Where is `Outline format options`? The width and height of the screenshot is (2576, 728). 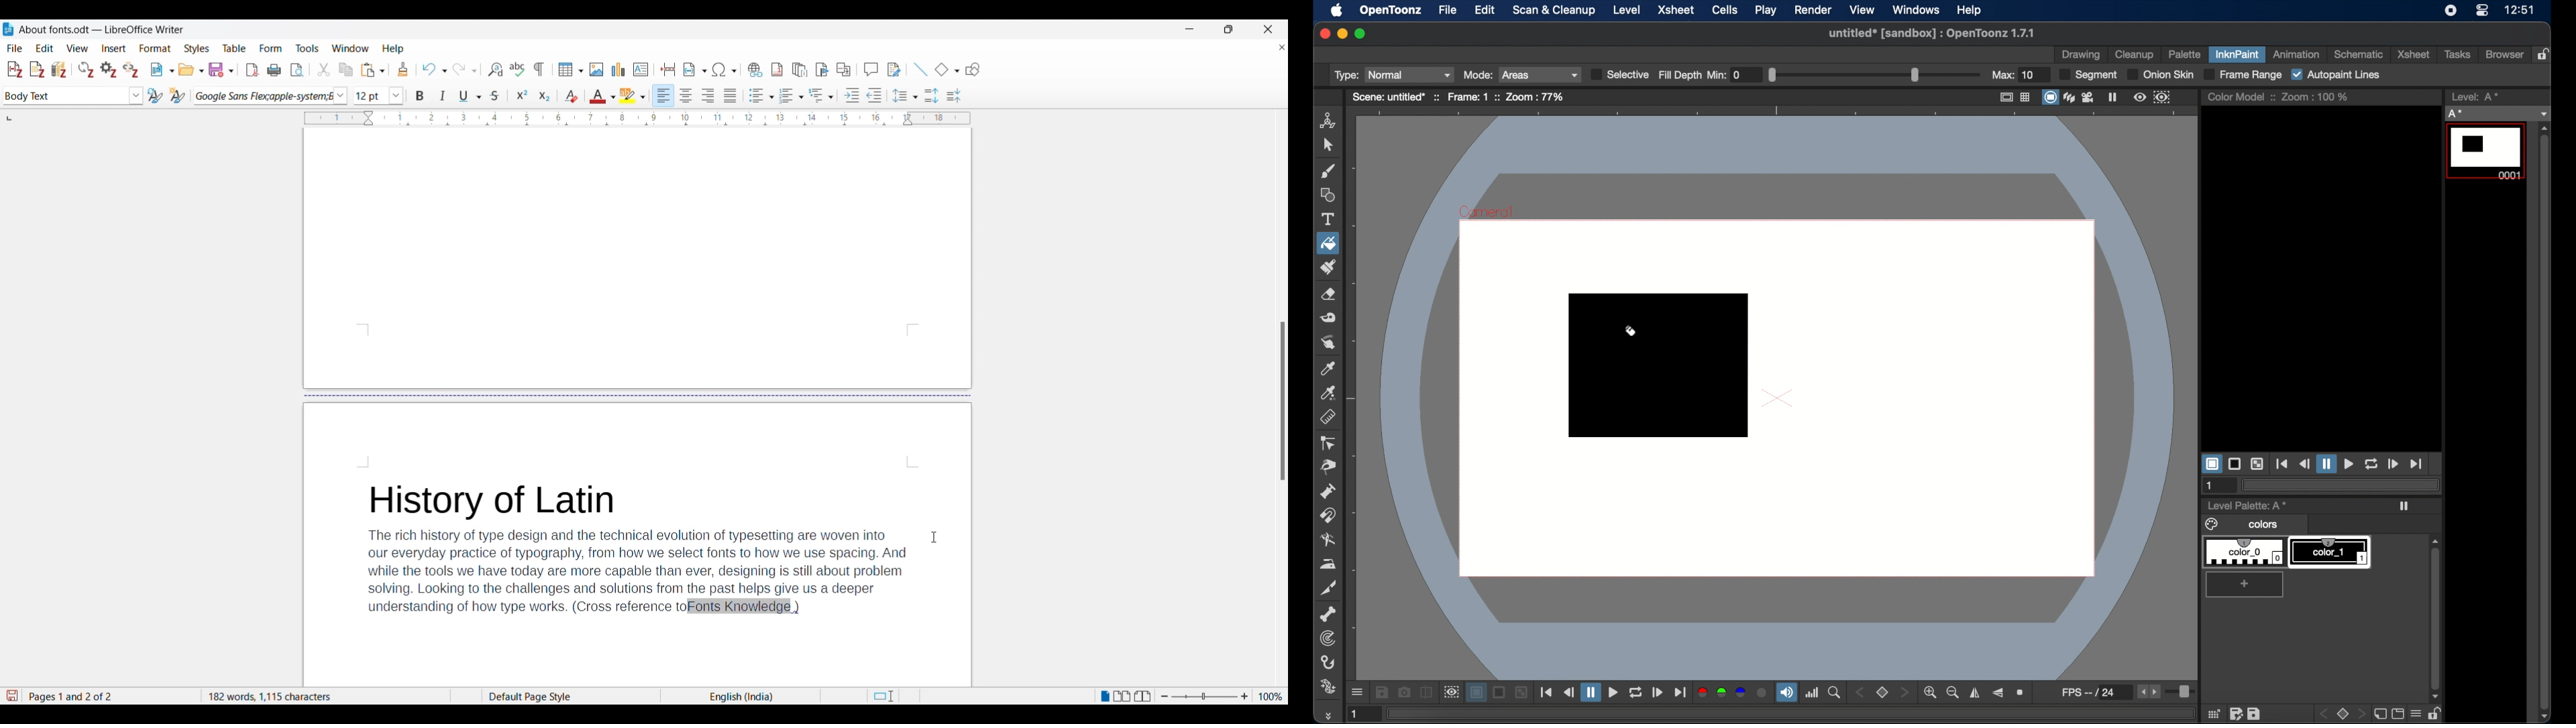
Outline format options is located at coordinates (822, 95).